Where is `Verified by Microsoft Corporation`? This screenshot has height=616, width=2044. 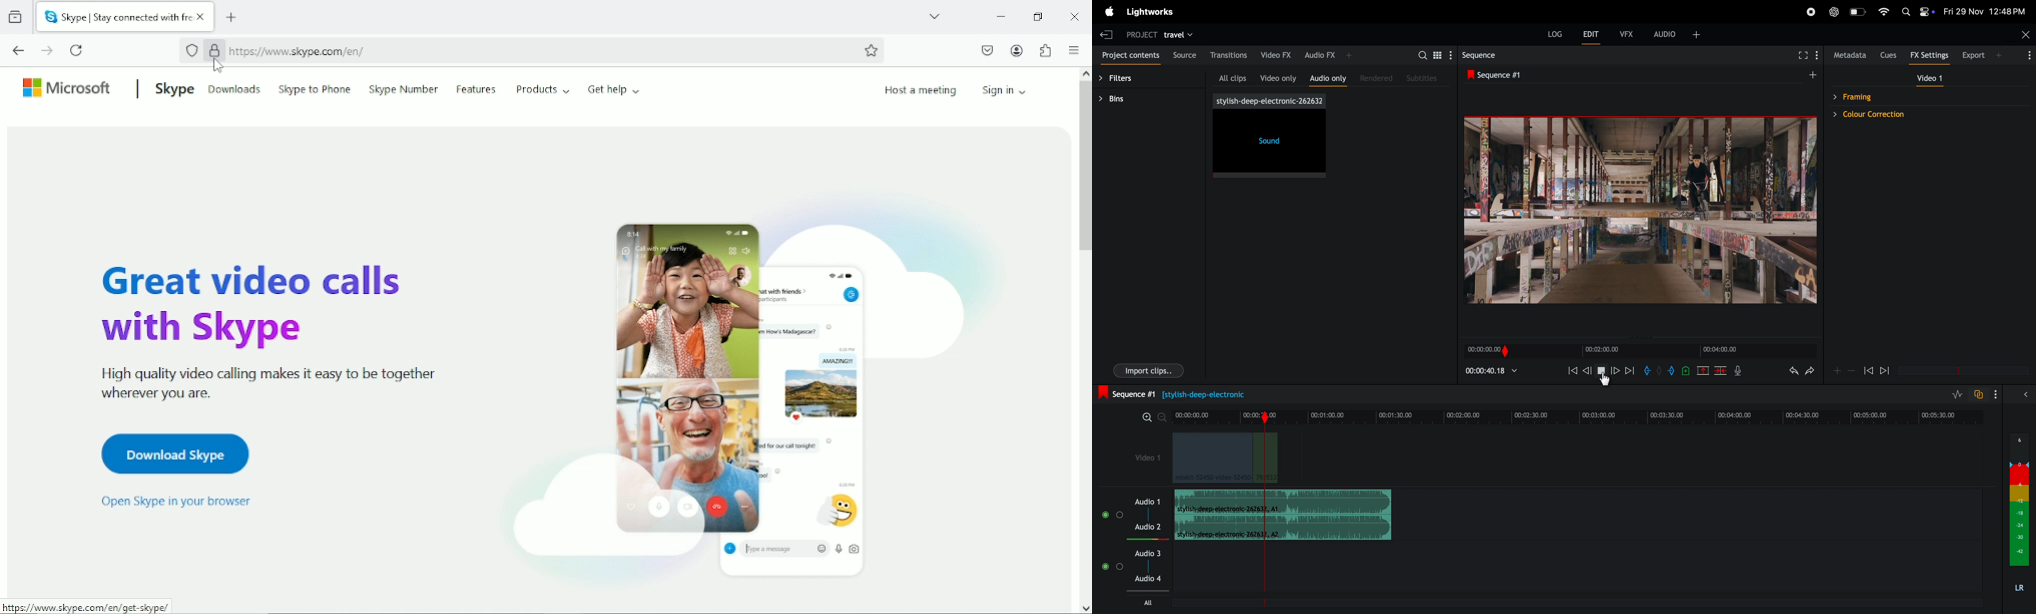
Verified by Microsoft Corporation is located at coordinates (214, 50).